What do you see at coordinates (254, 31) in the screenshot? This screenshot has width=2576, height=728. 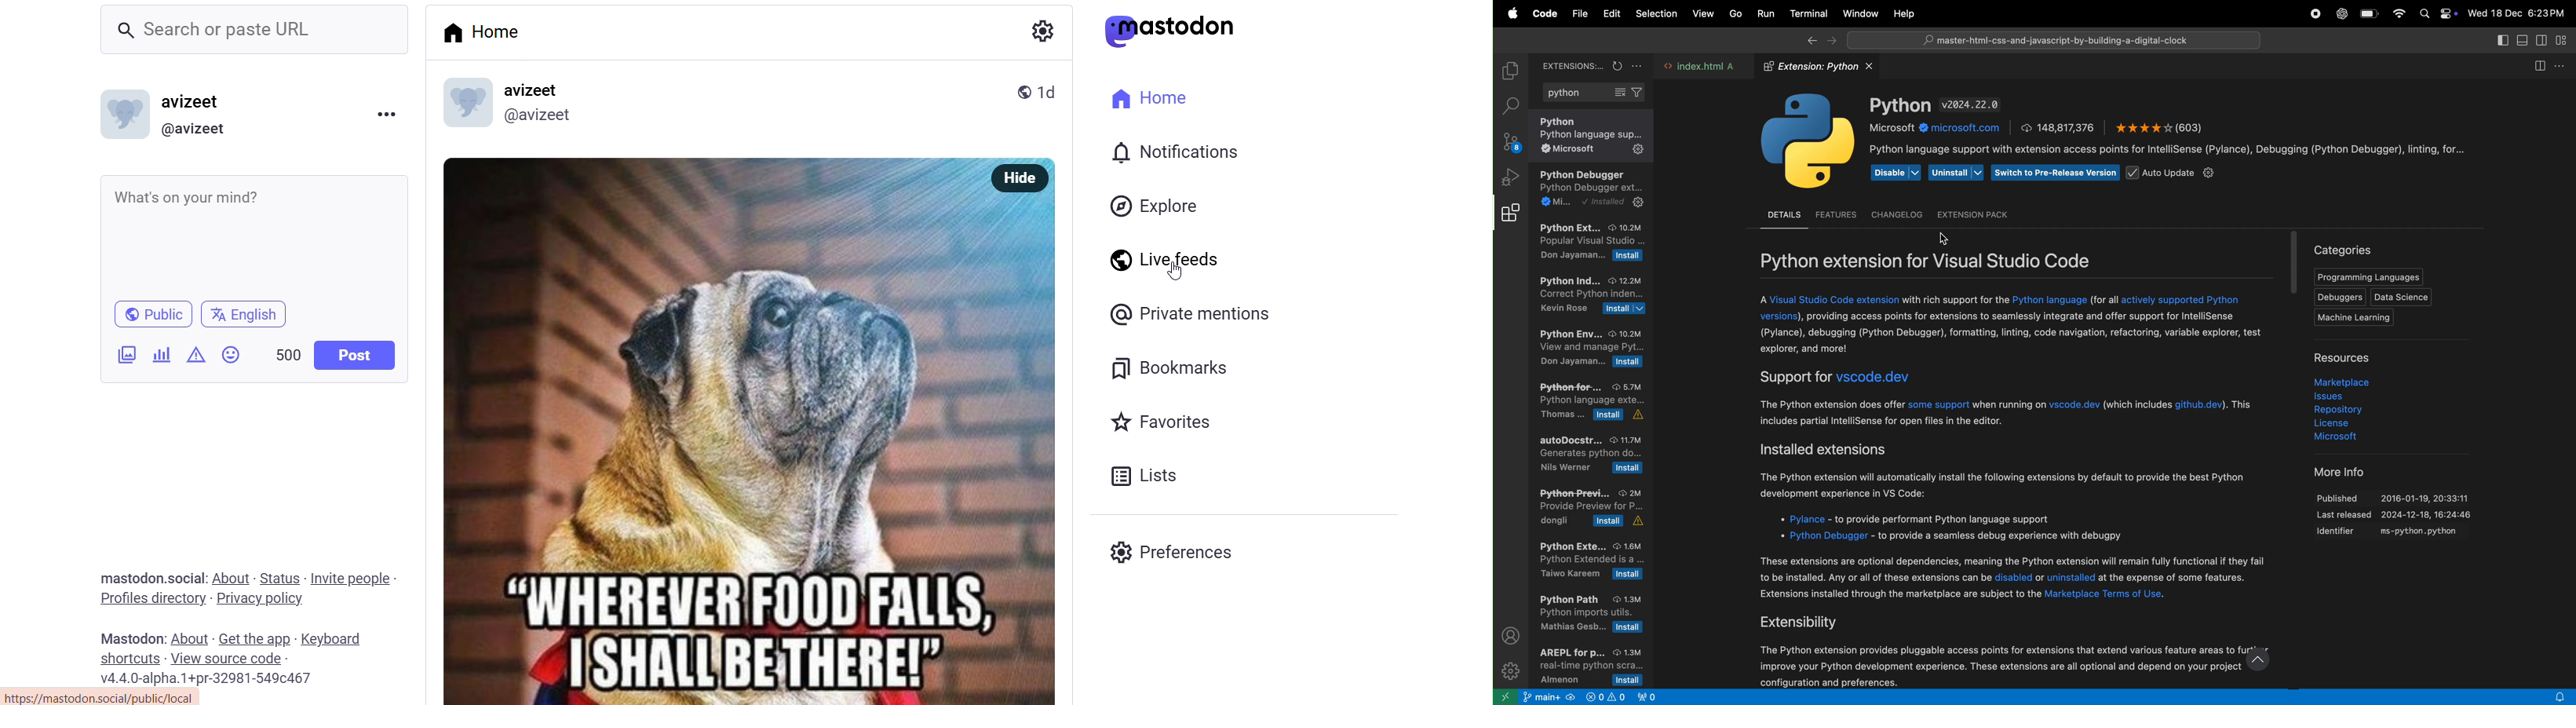 I see `search` at bounding box center [254, 31].